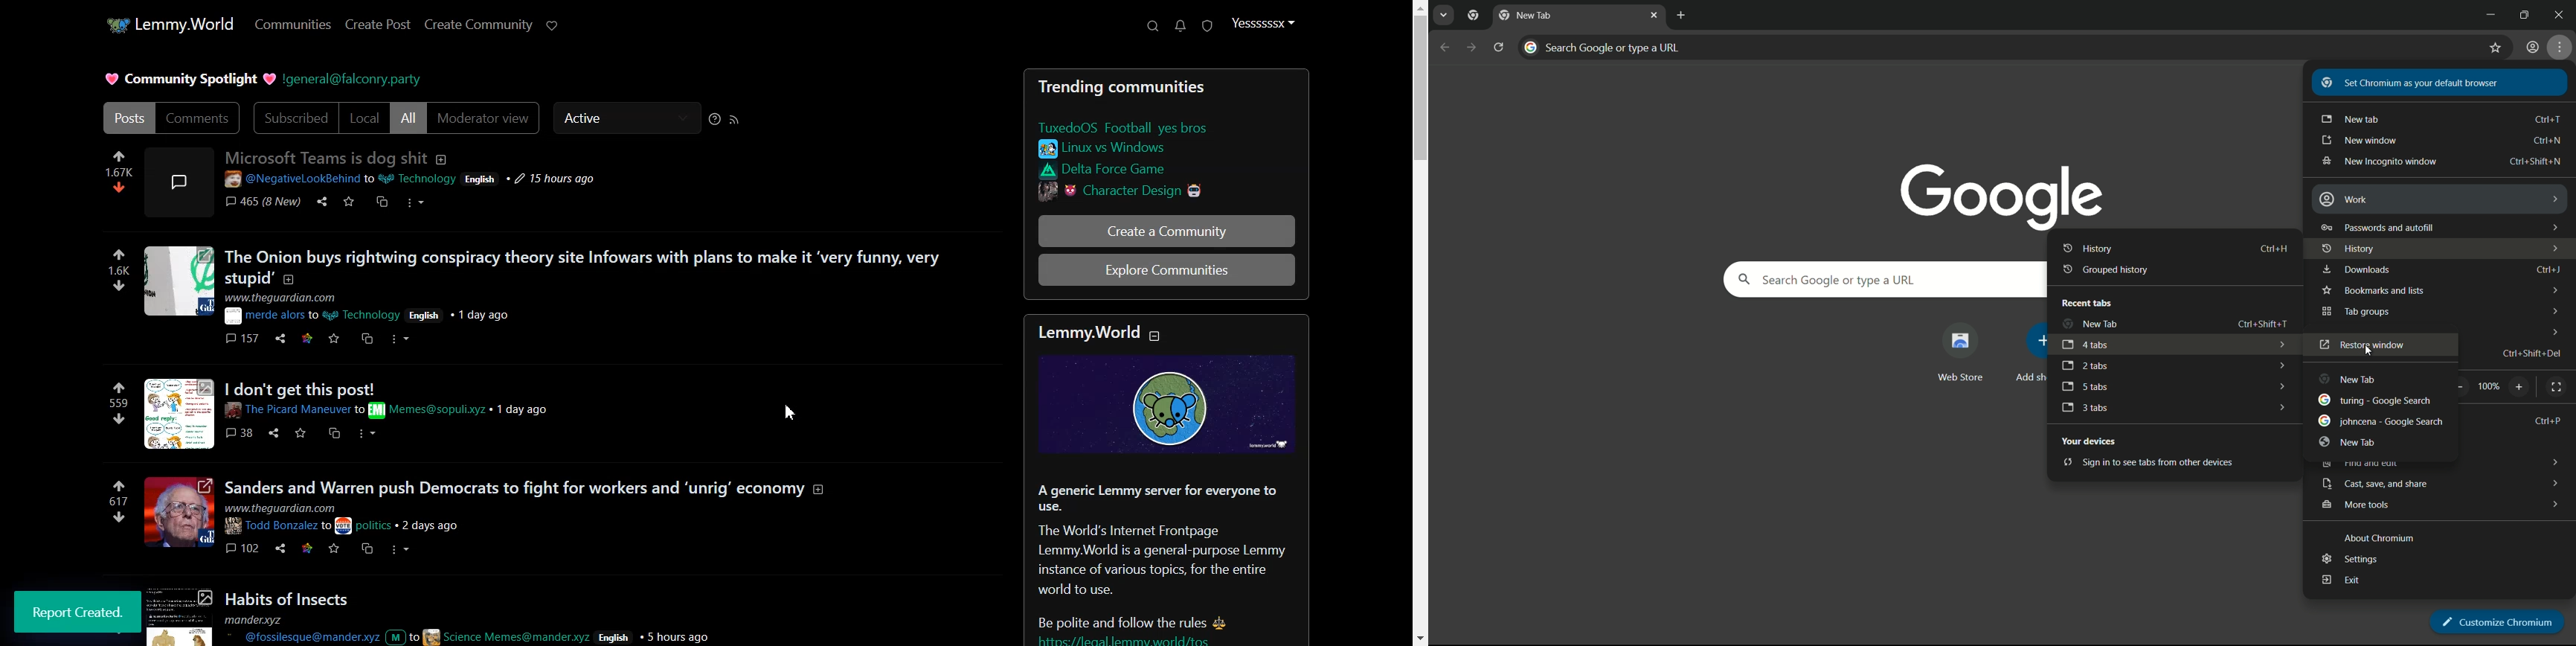 The height and width of the screenshot is (672, 2576). Describe the element at coordinates (1263, 23) in the screenshot. I see `Profile` at that location.